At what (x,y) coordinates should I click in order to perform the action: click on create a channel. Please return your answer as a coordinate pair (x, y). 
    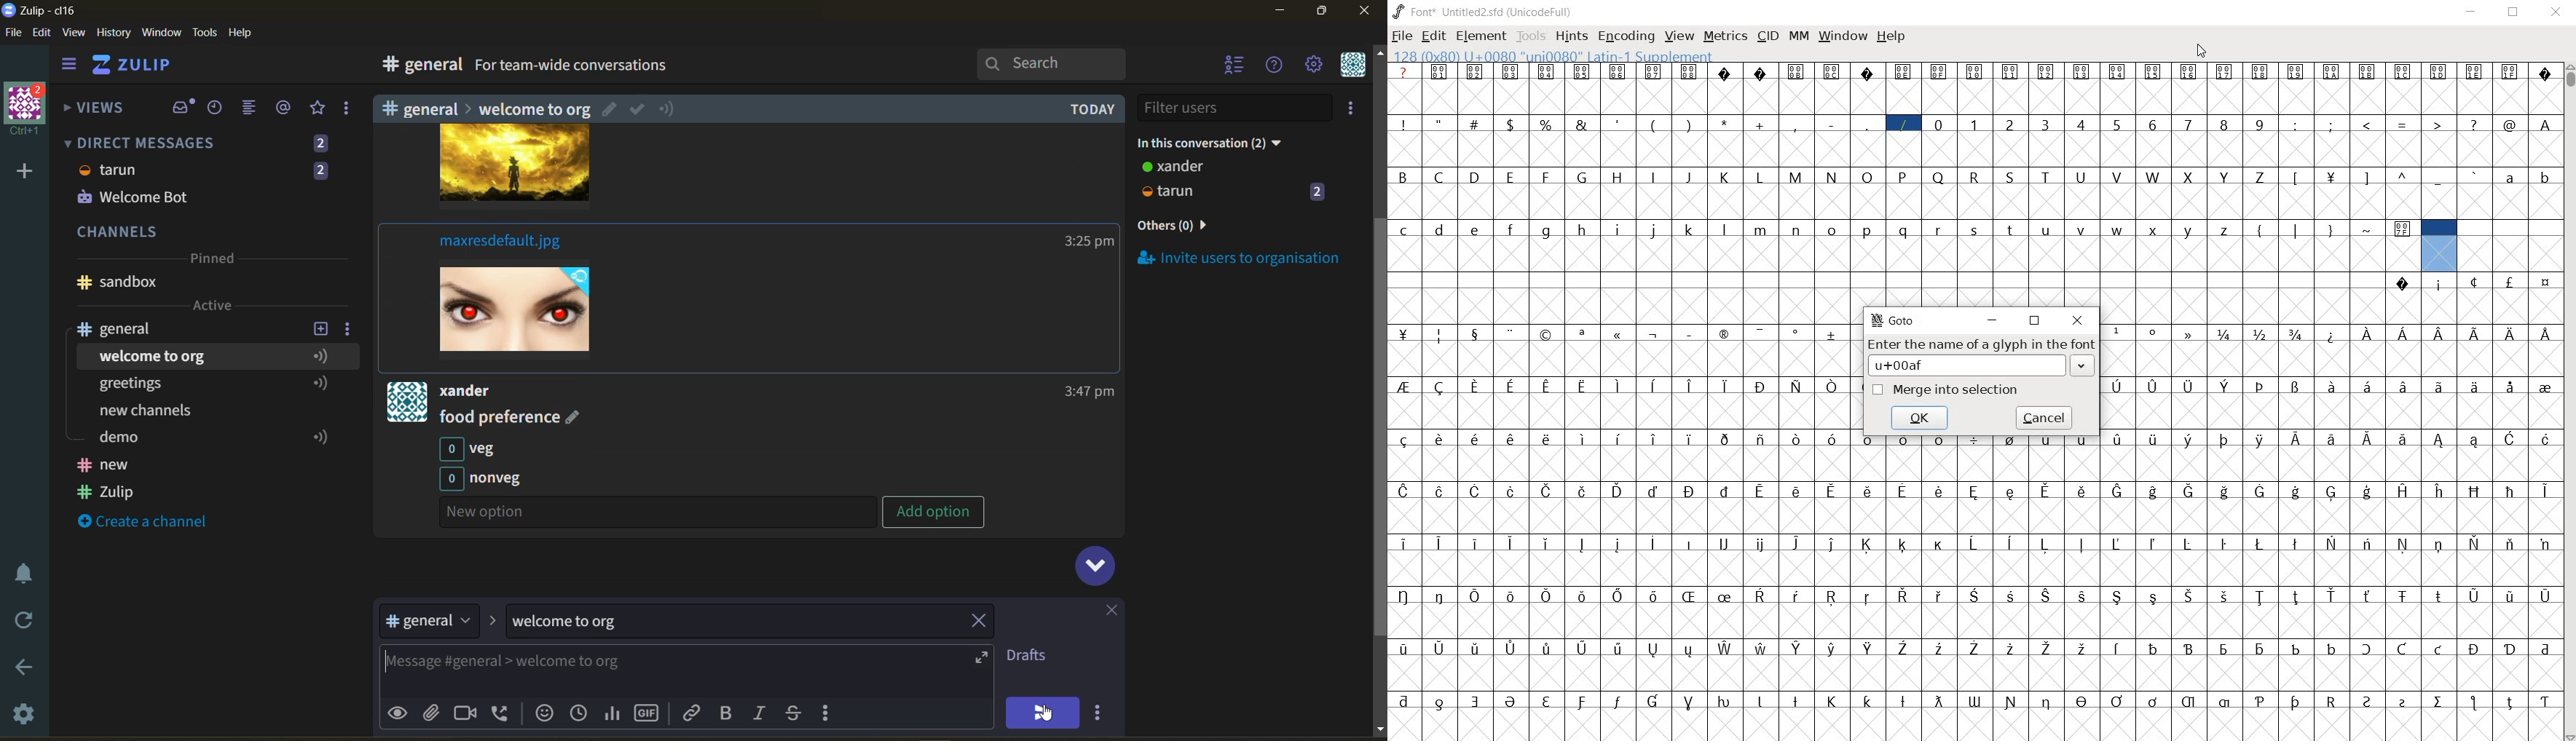
    Looking at the image, I should click on (151, 523).